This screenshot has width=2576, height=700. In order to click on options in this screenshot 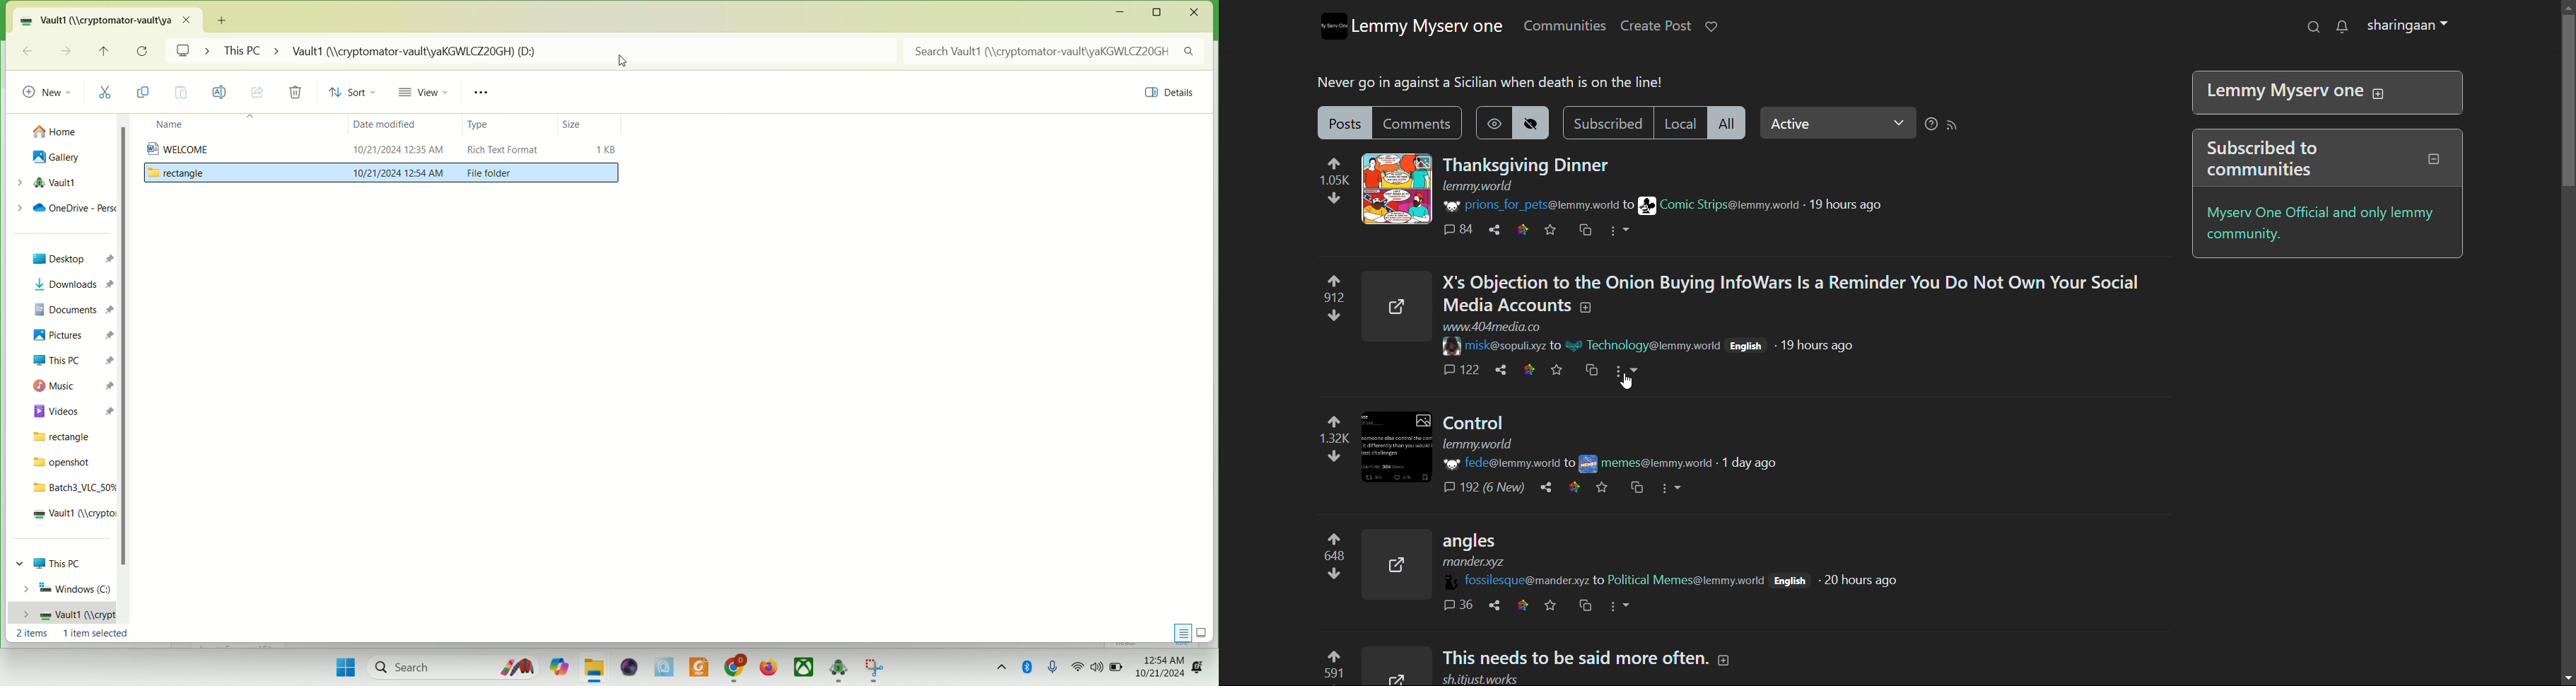, I will do `click(1620, 231)`.